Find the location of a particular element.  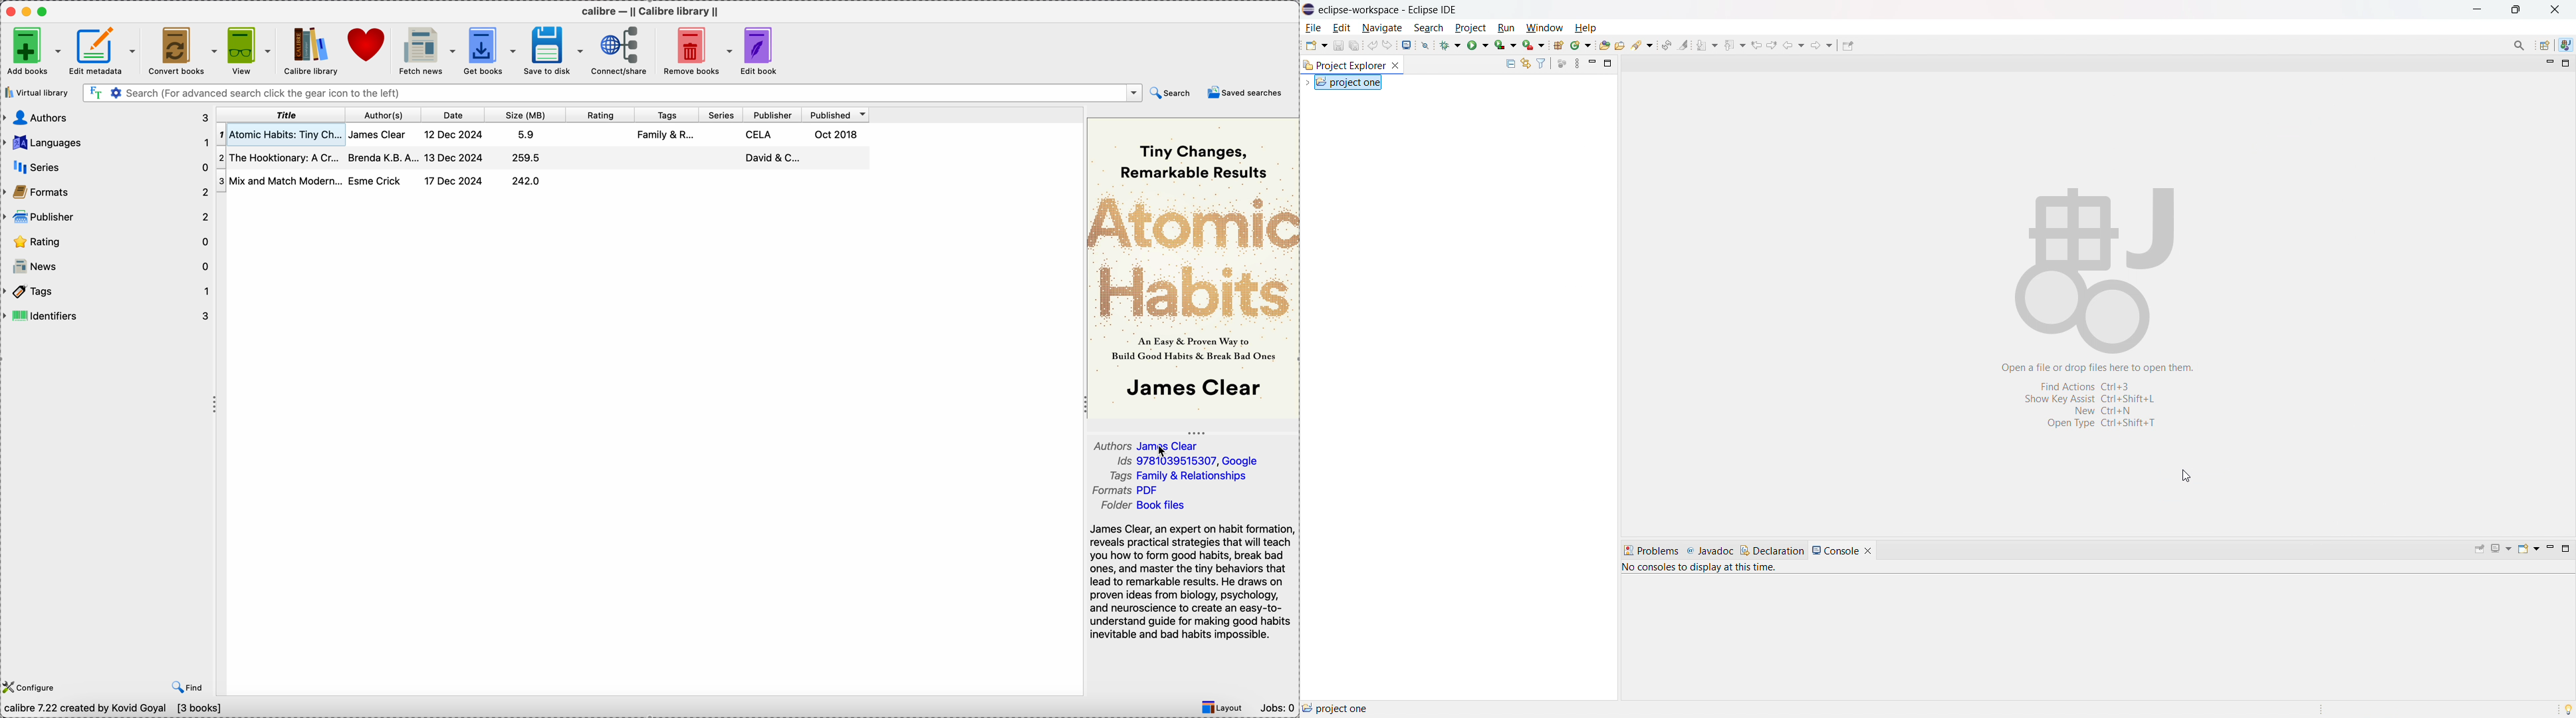

13 Dec 2024 is located at coordinates (453, 157).